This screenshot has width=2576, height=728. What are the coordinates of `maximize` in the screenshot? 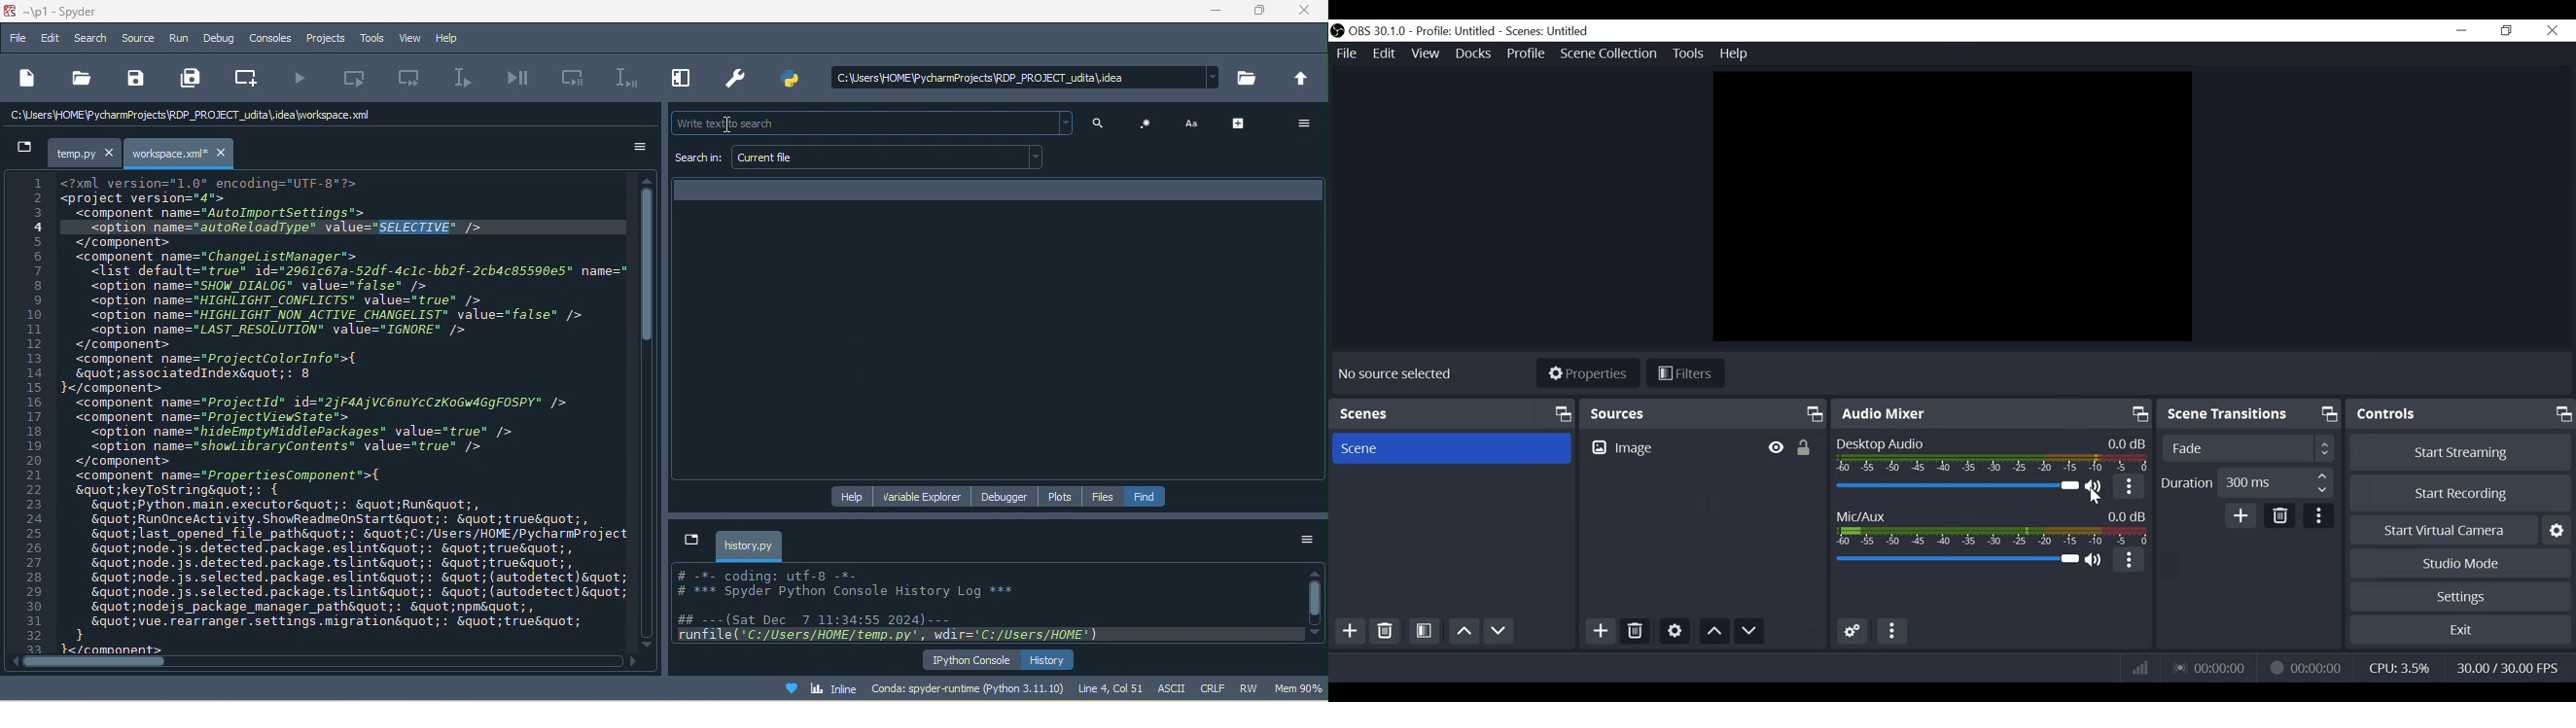 It's located at (1260, 14).